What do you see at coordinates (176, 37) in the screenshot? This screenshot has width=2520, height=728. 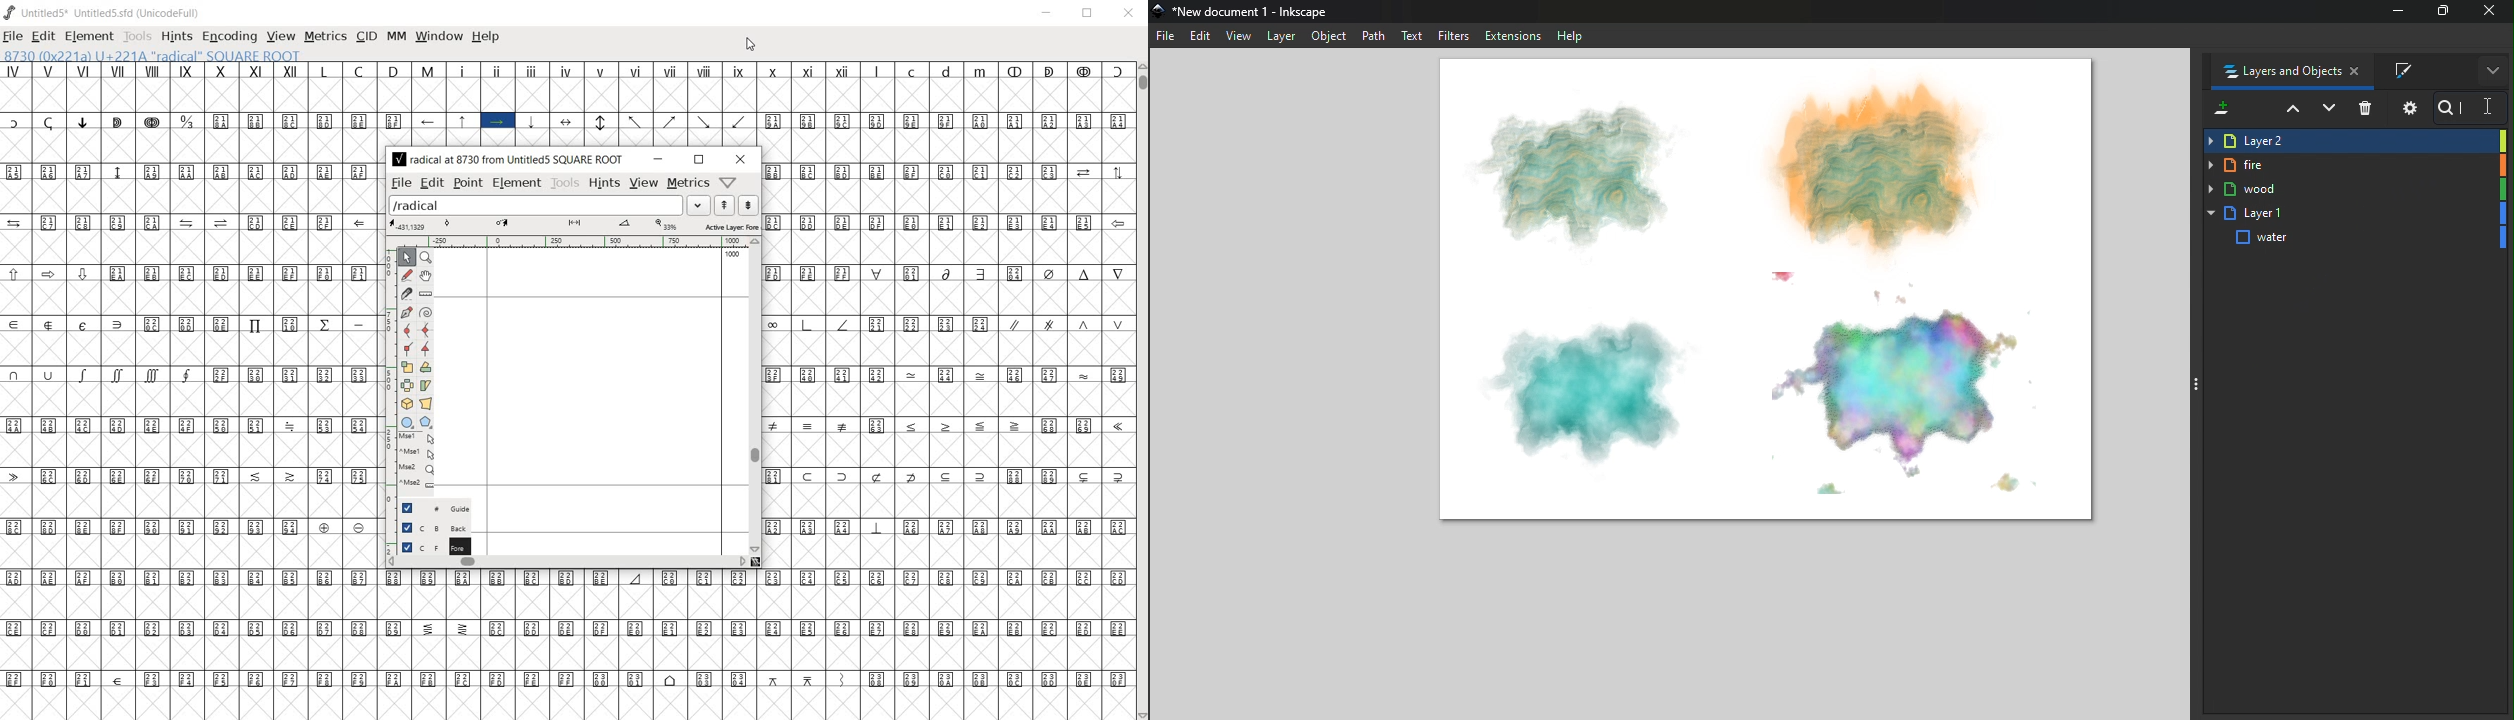 I see `HINTS` at bounding box center [176, 37].